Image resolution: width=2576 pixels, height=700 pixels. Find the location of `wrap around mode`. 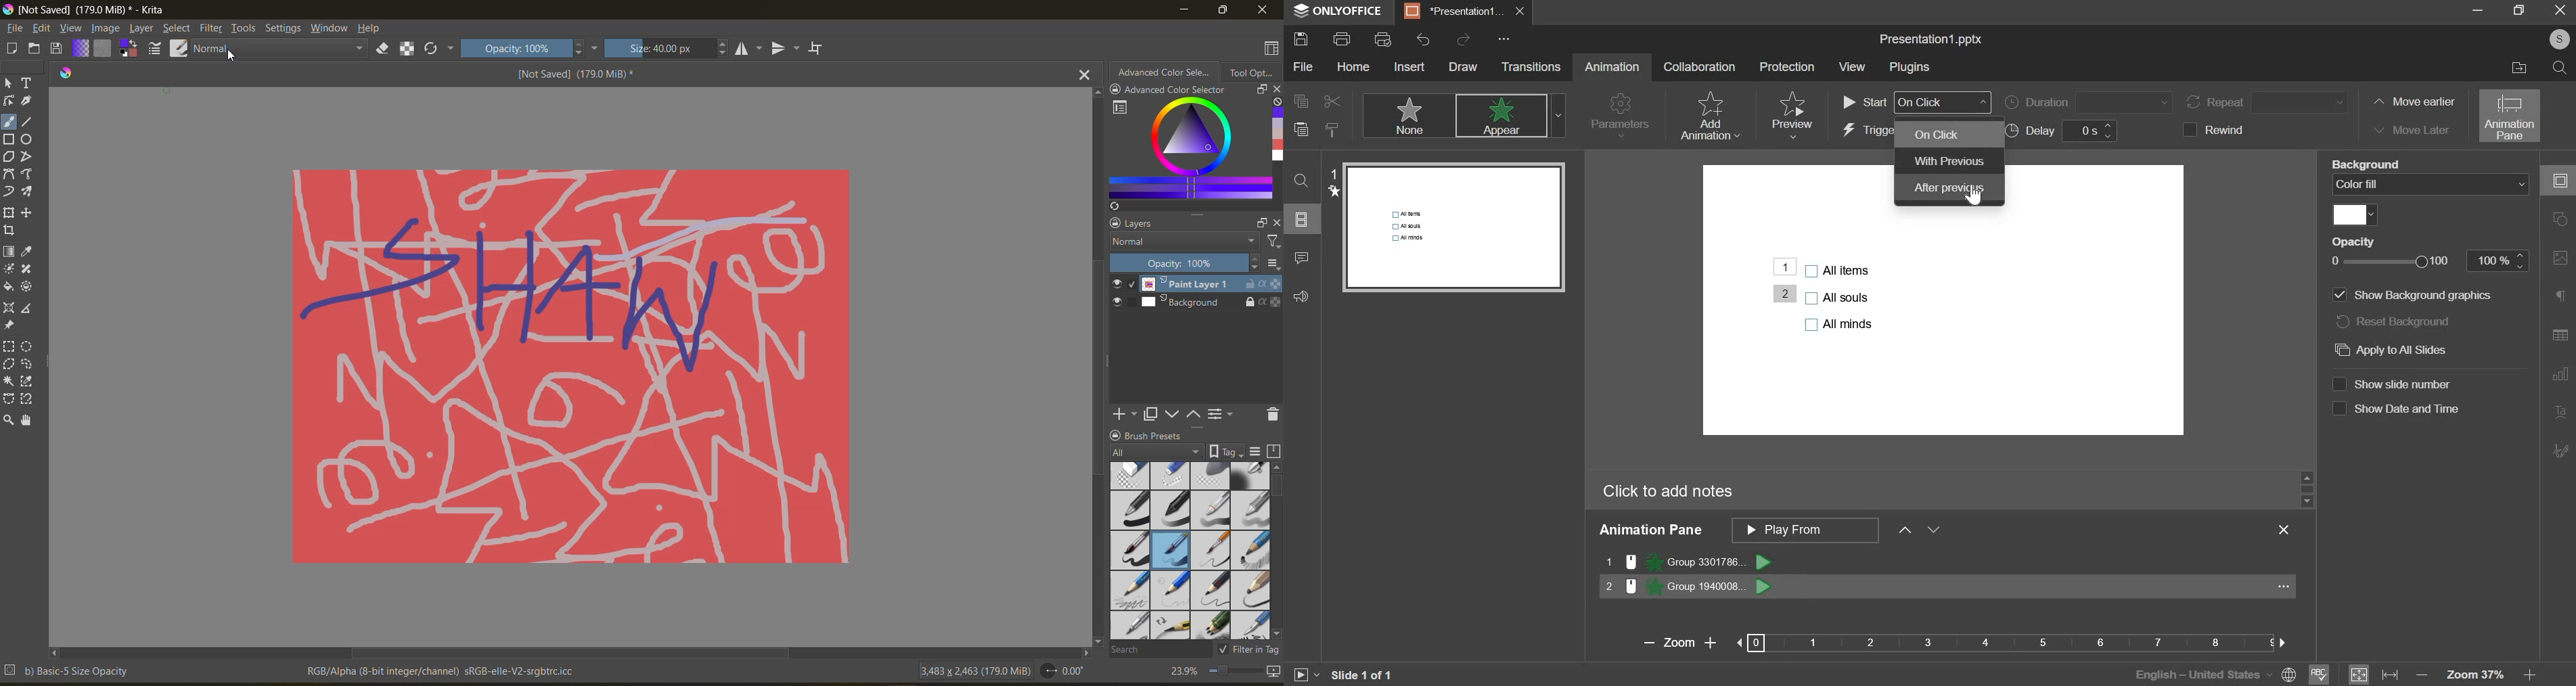

wrap around mode is located at coordinates (818, 47).